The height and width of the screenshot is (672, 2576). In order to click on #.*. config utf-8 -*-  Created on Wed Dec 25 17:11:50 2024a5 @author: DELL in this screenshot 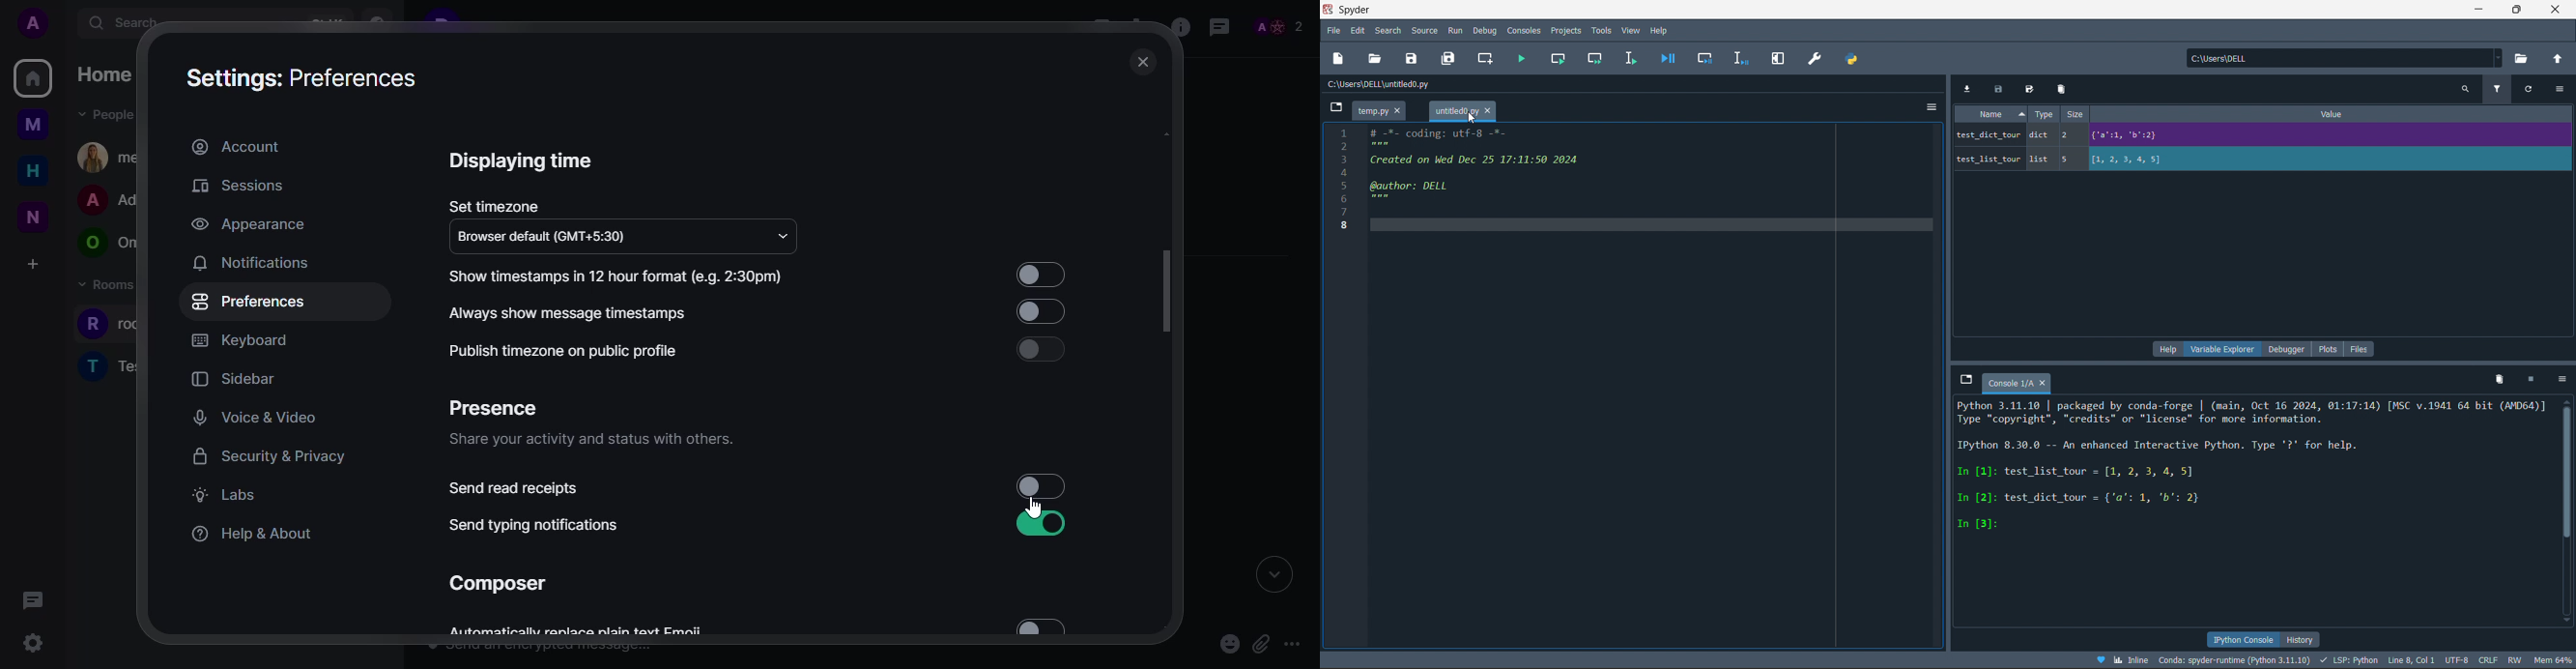, I will do `click(1514, 168)`.